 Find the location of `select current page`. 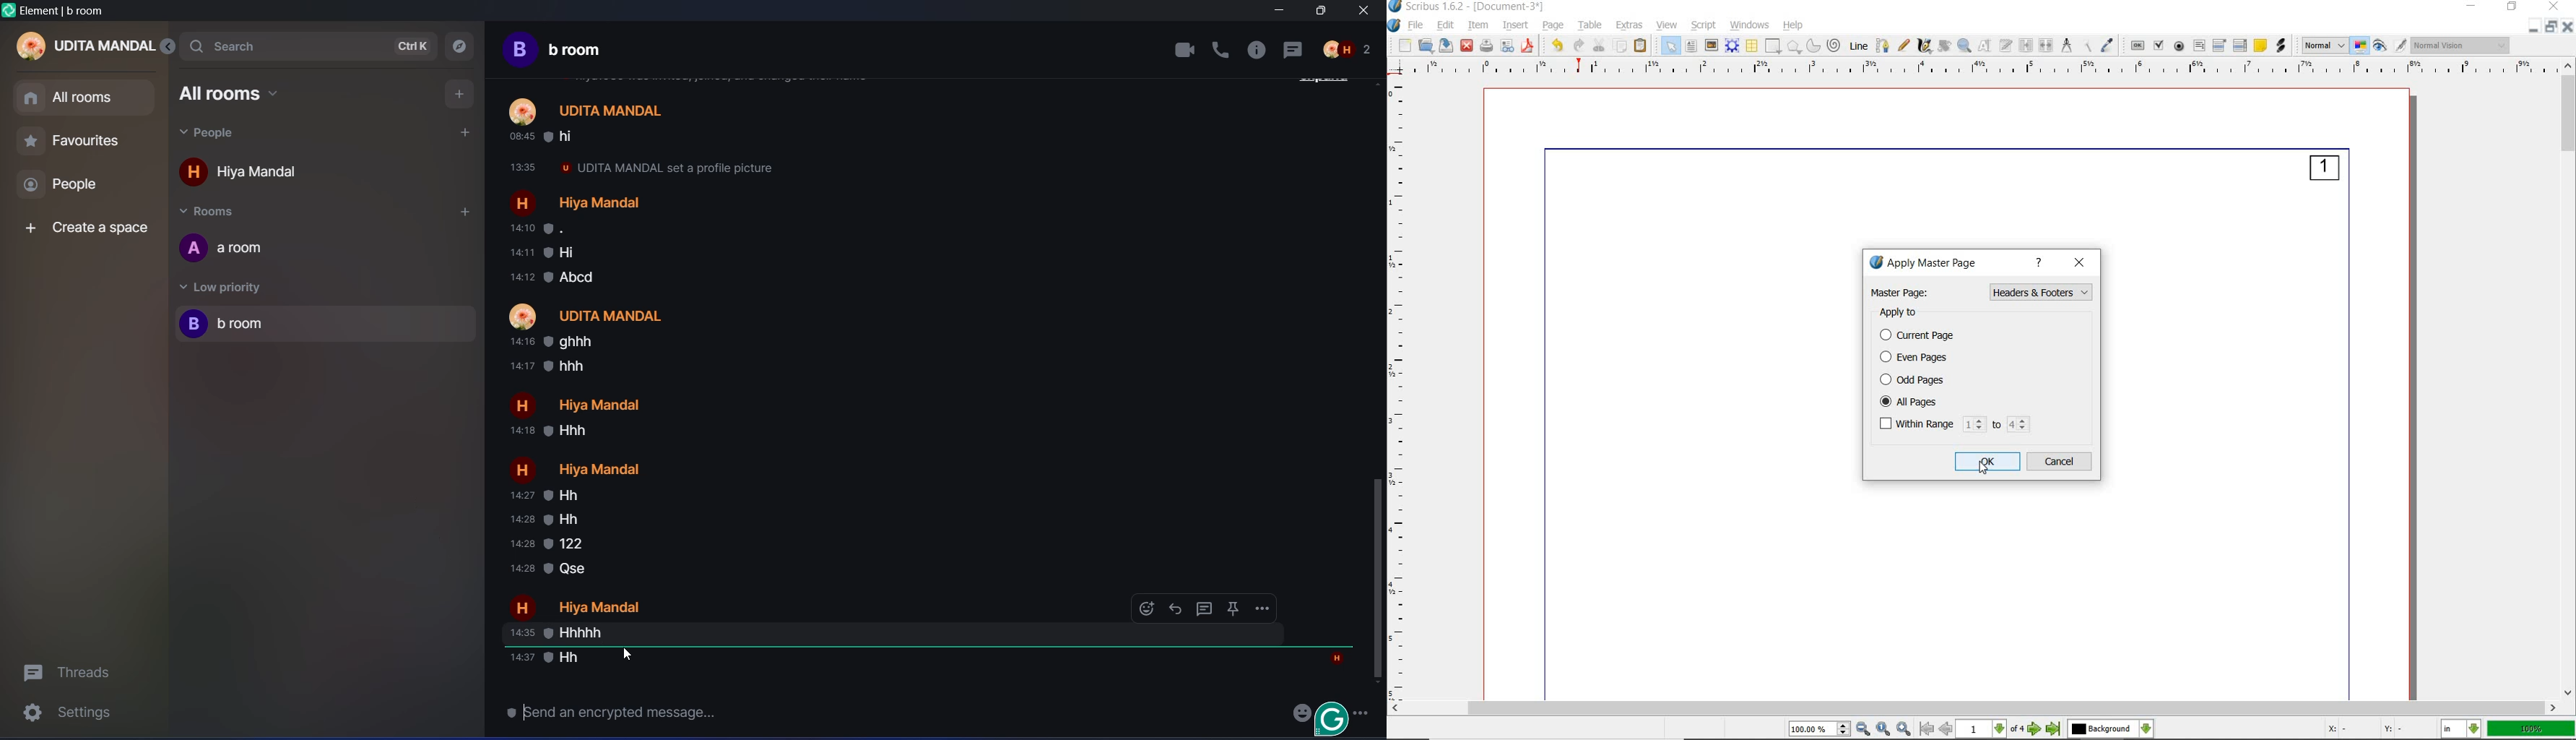

select current page is located at coordinates (1990, 729).